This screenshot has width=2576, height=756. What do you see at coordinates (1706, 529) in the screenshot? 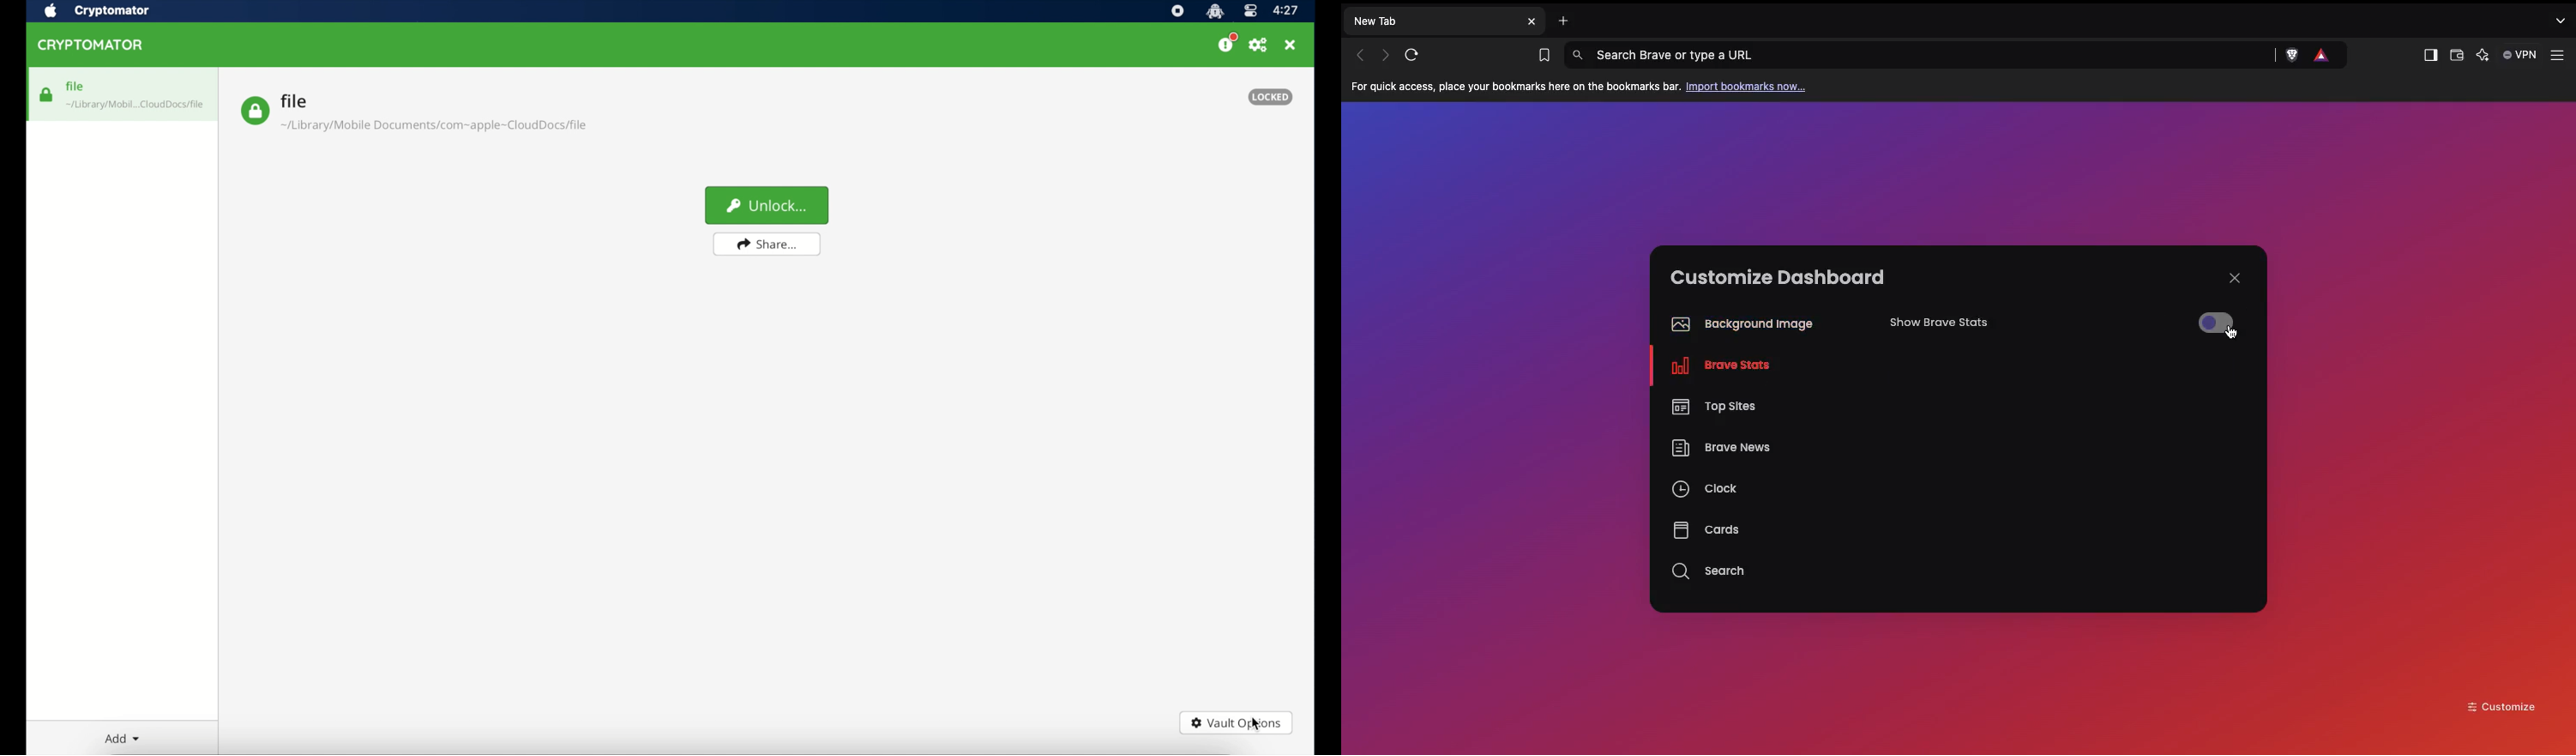
I see `Cards` at bounding box center [1706, 529].